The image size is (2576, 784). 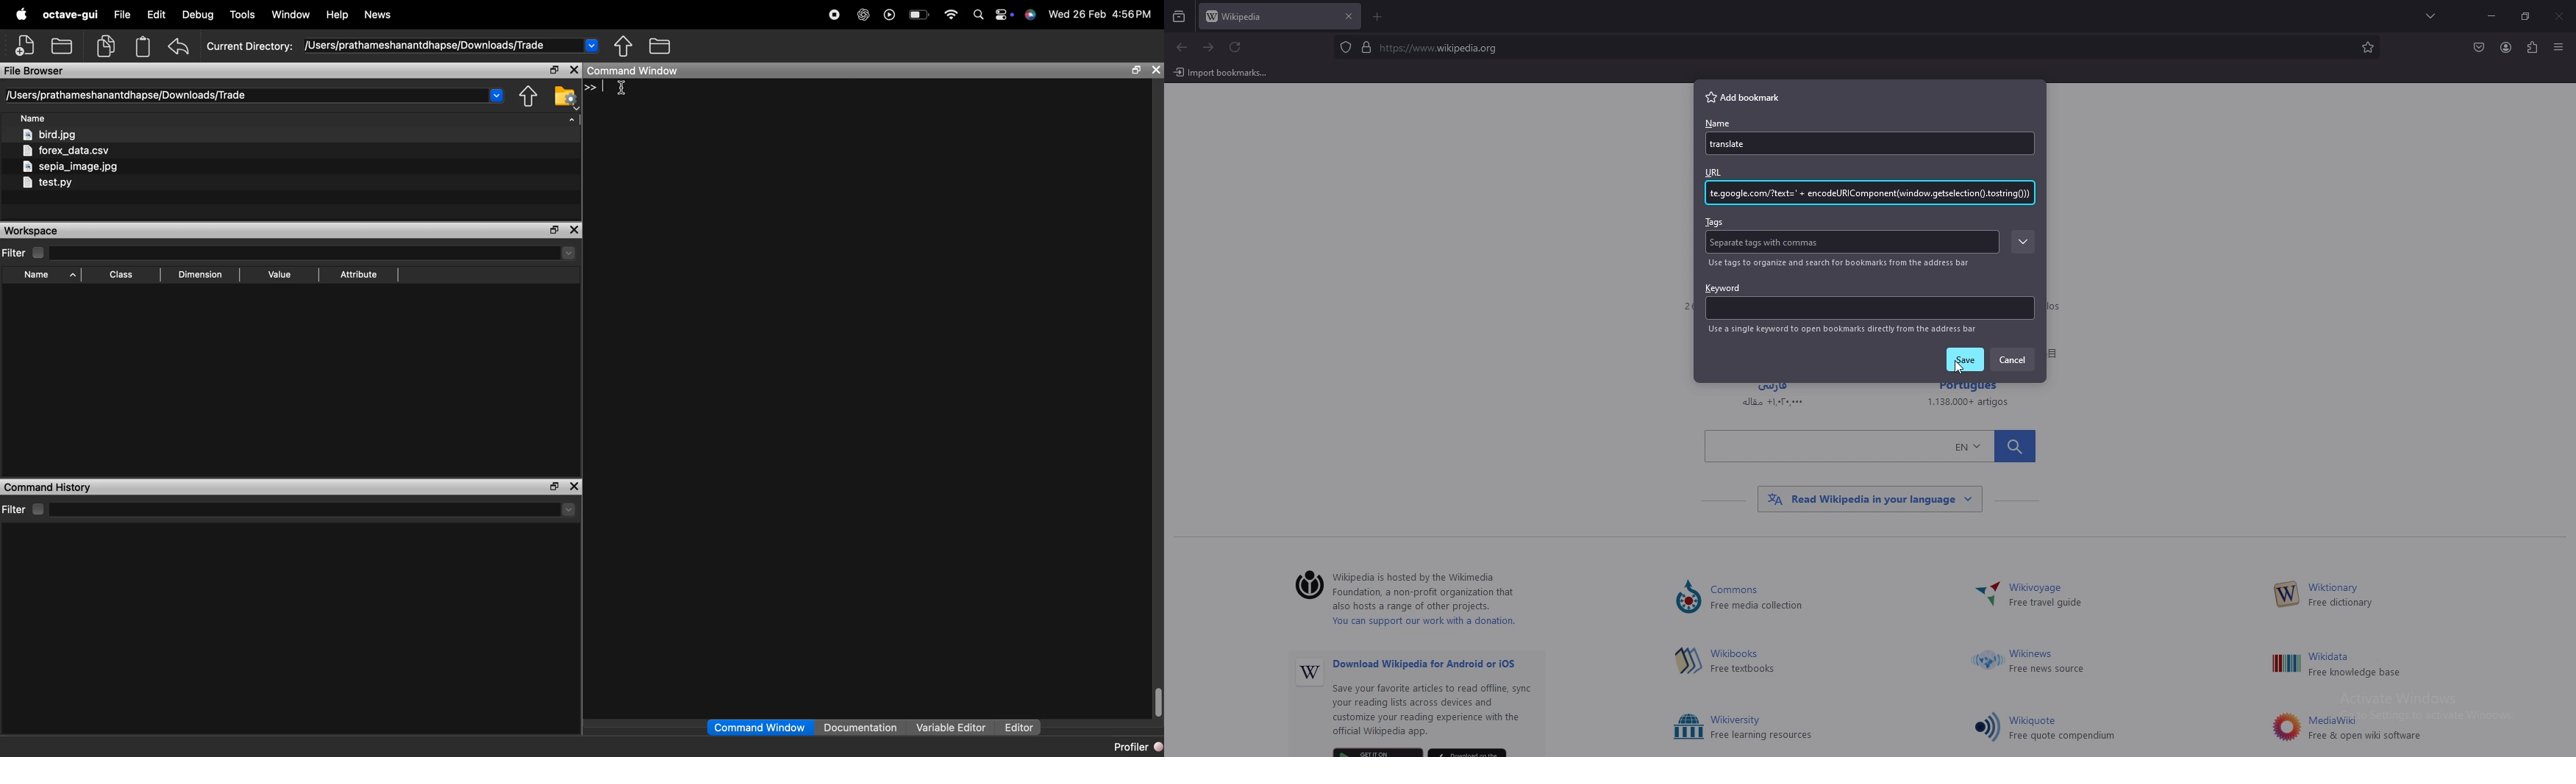 I want to click on list all tabs, so click(x=2435, y=15).